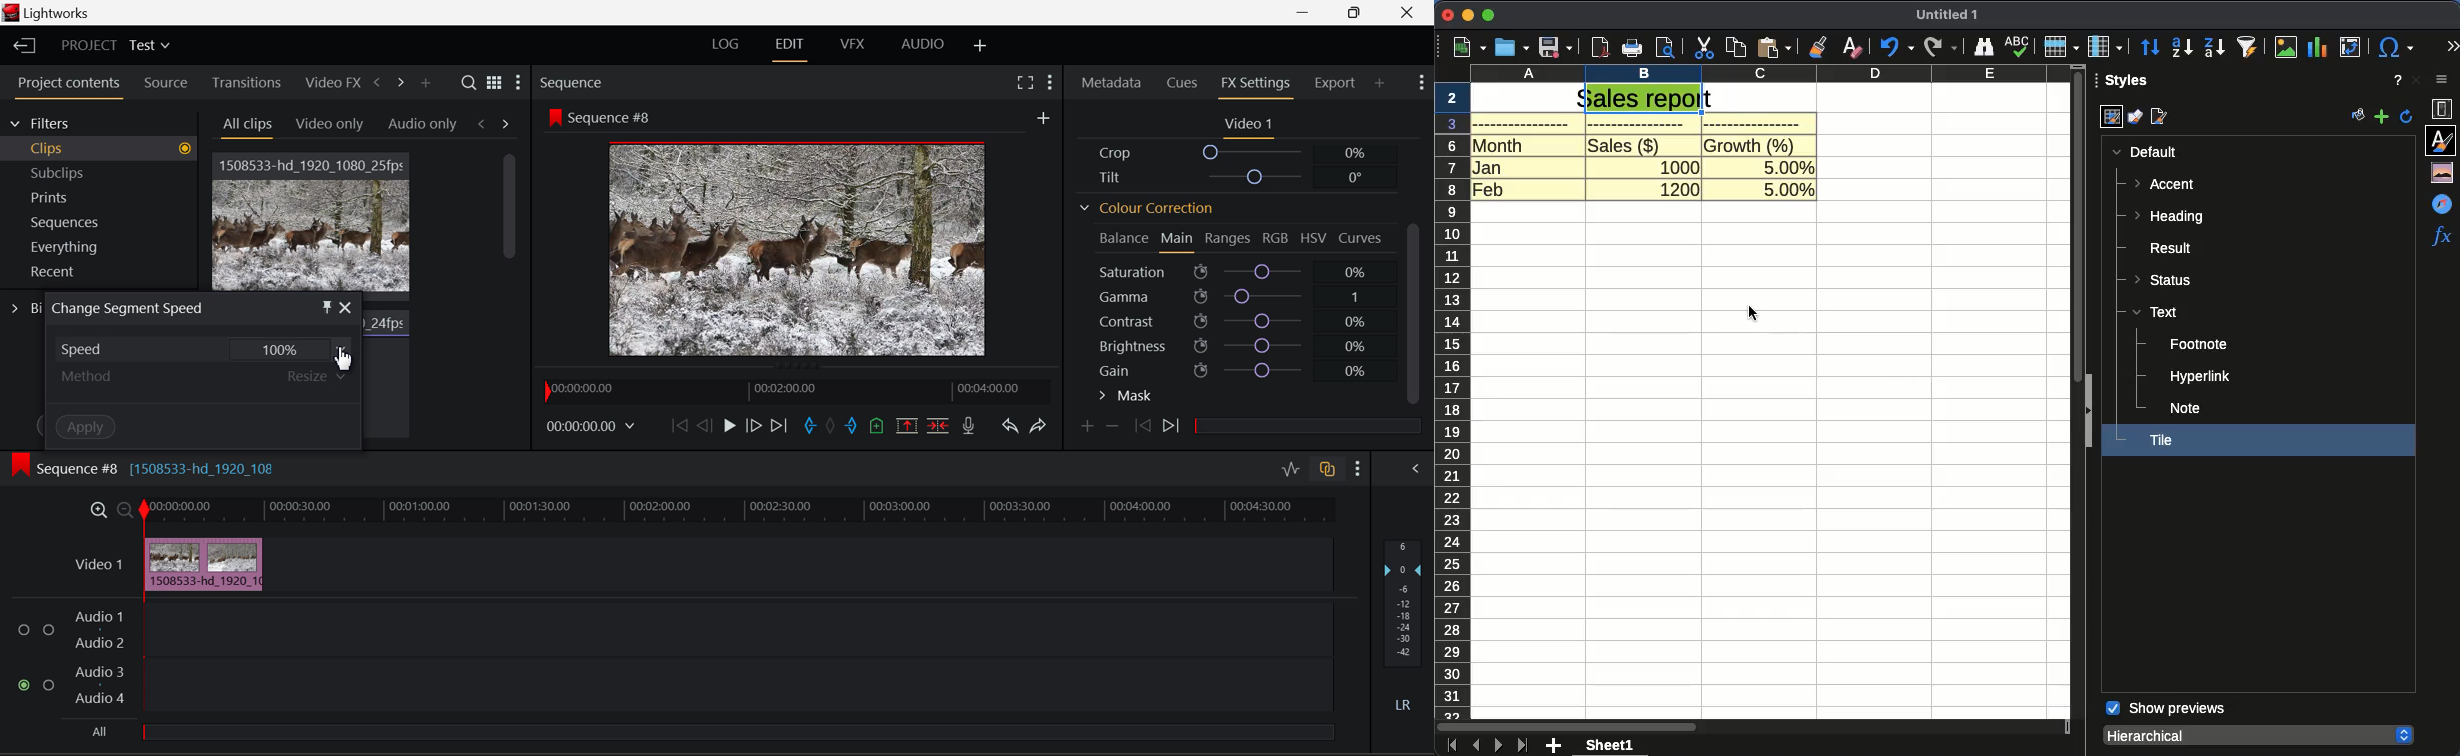 Image resolution: width=2464 pixels, height=756 pixels. I want to click on sidebar, so click(2446, 81).